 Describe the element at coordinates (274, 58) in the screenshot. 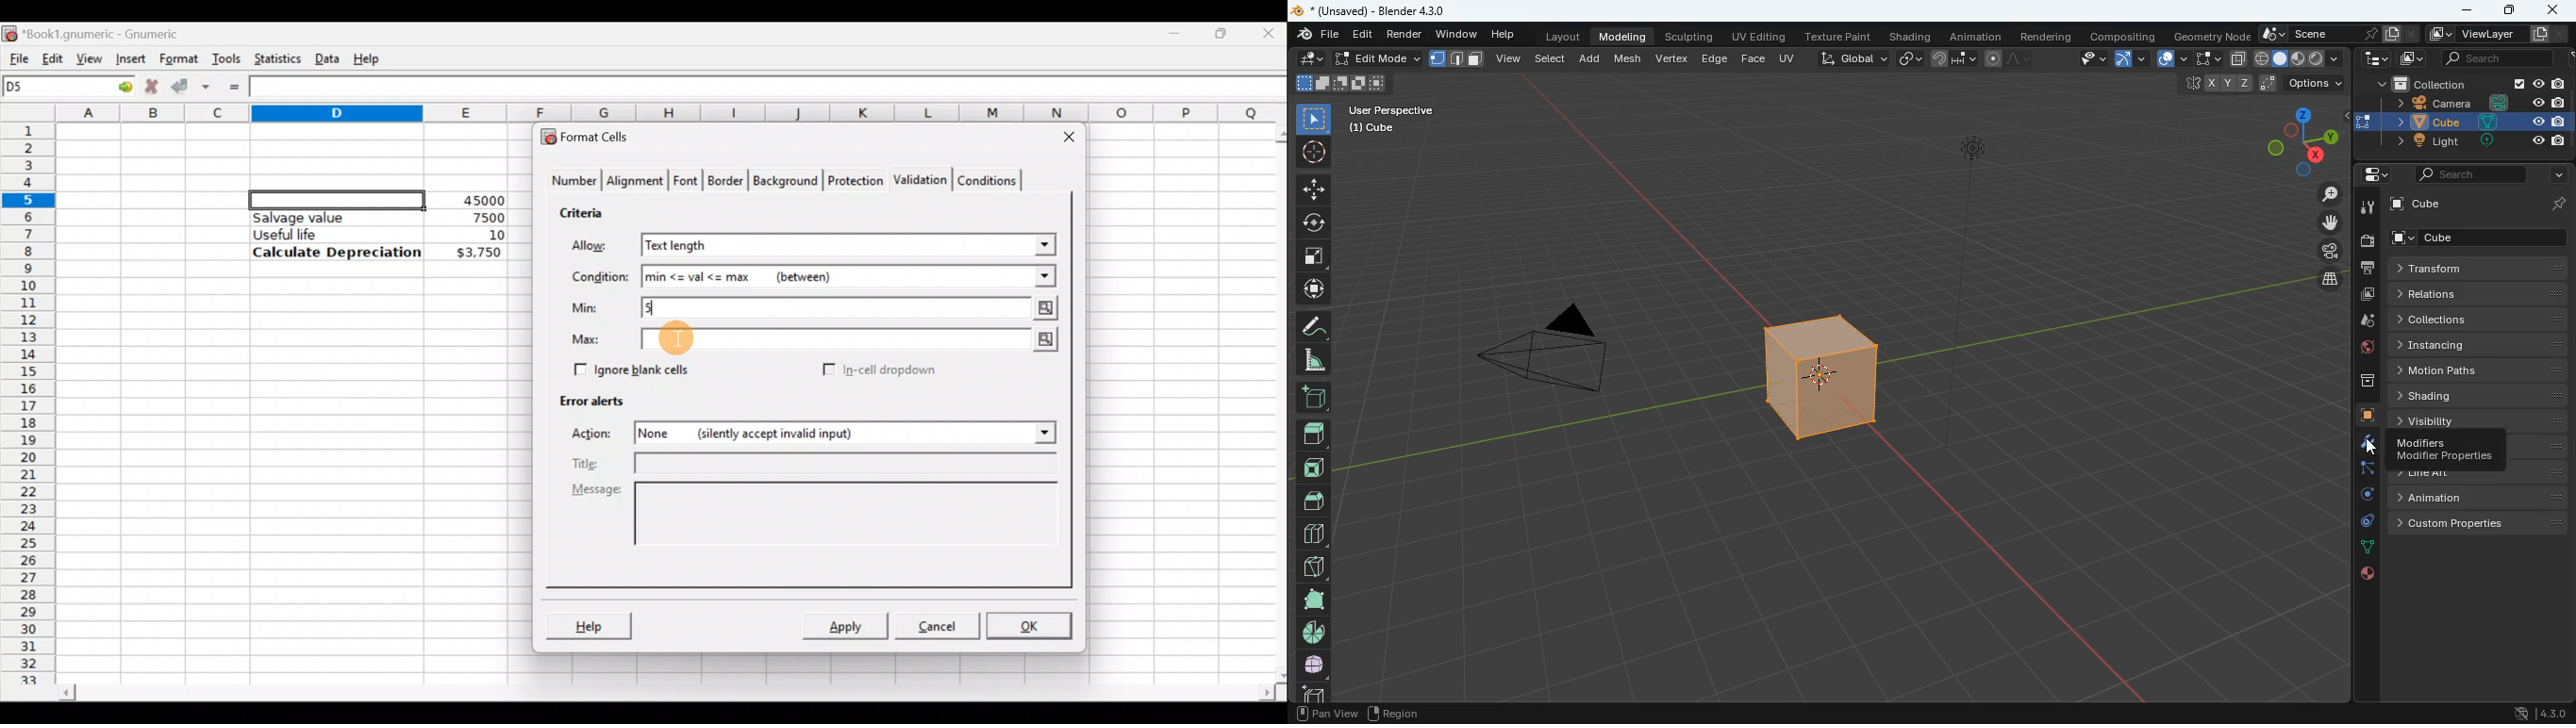

I see `Statistics` at that location.